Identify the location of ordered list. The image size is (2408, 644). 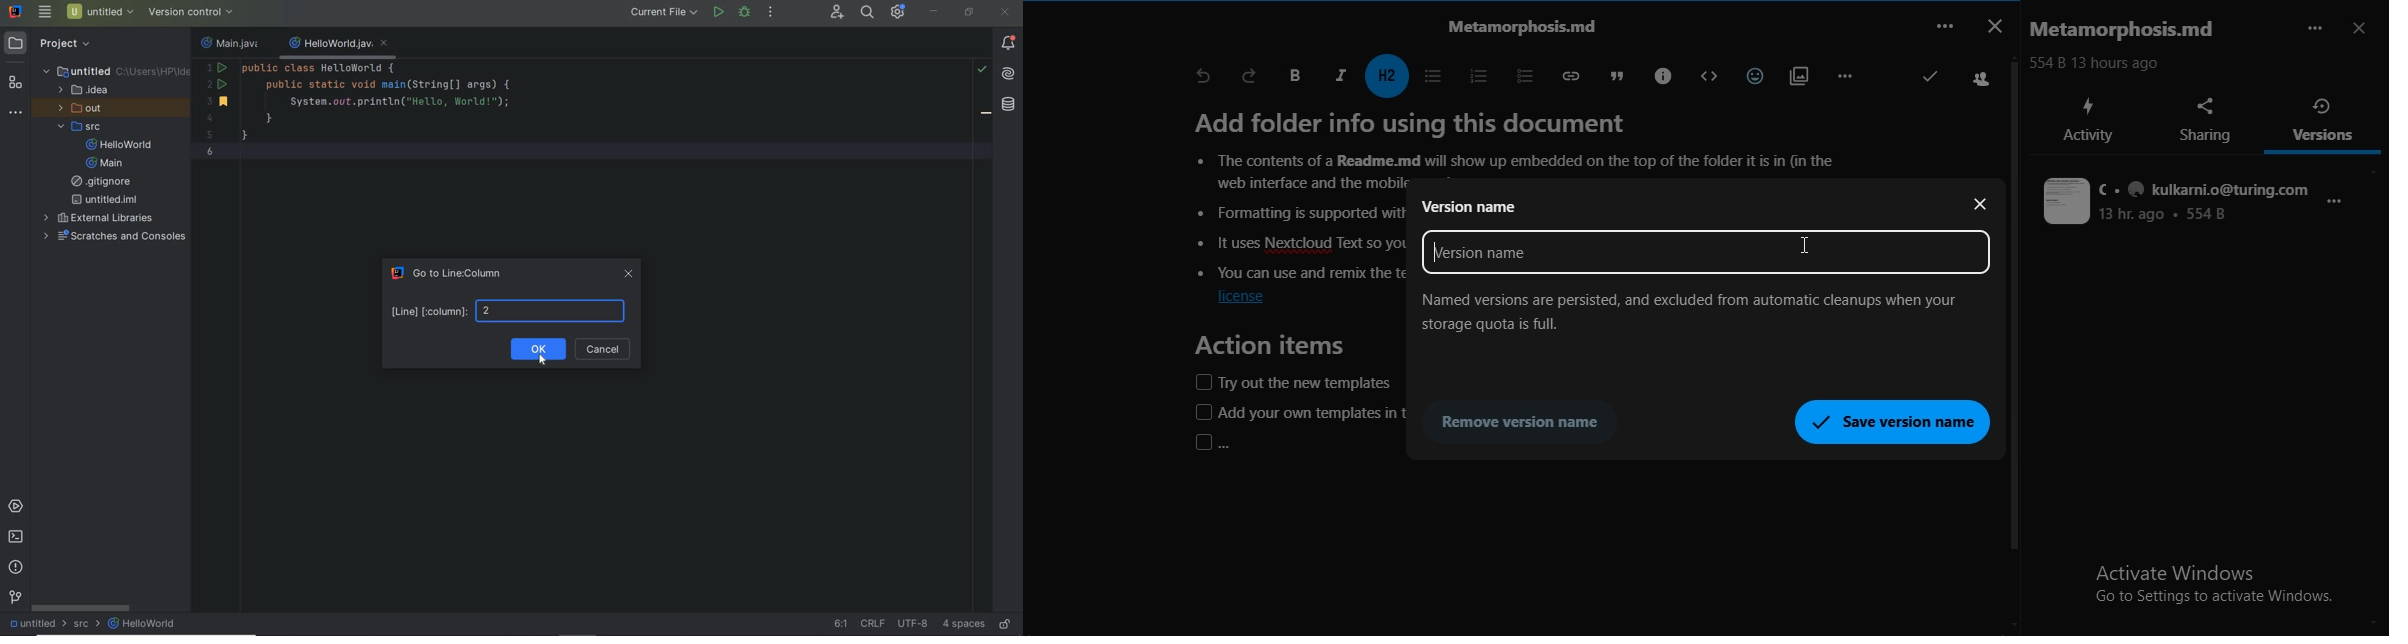
(1474, 74).